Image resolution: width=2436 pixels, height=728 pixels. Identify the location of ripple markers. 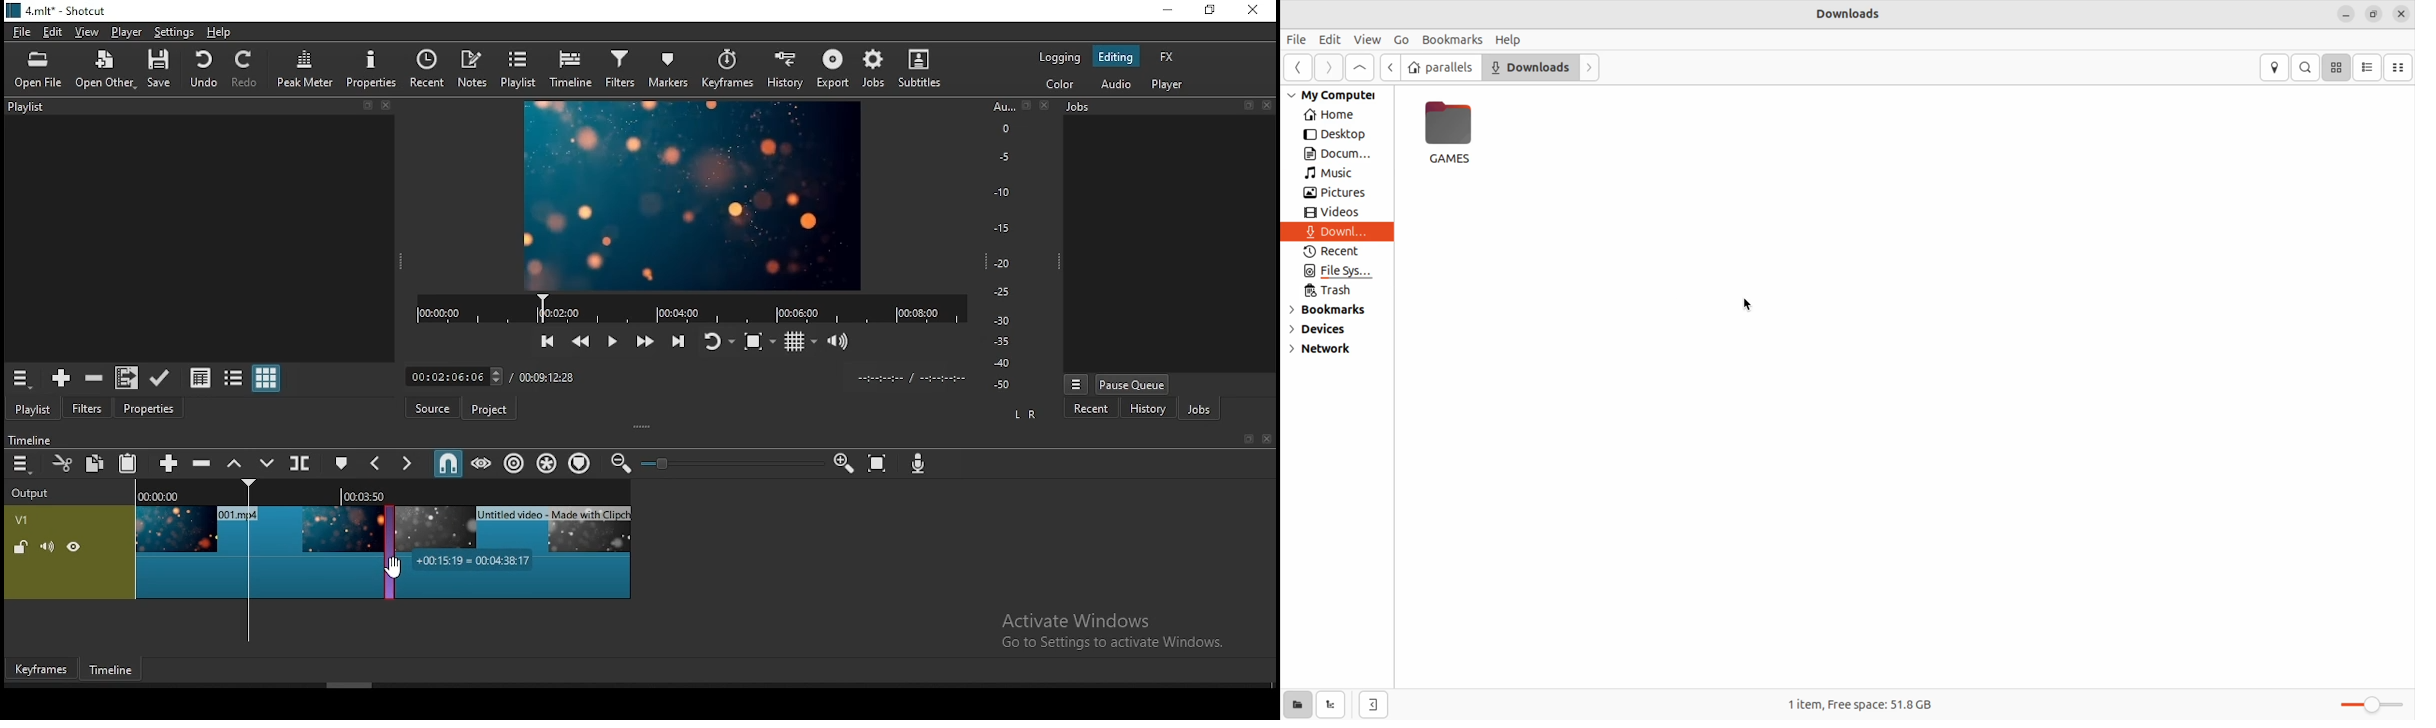
(580, 464).